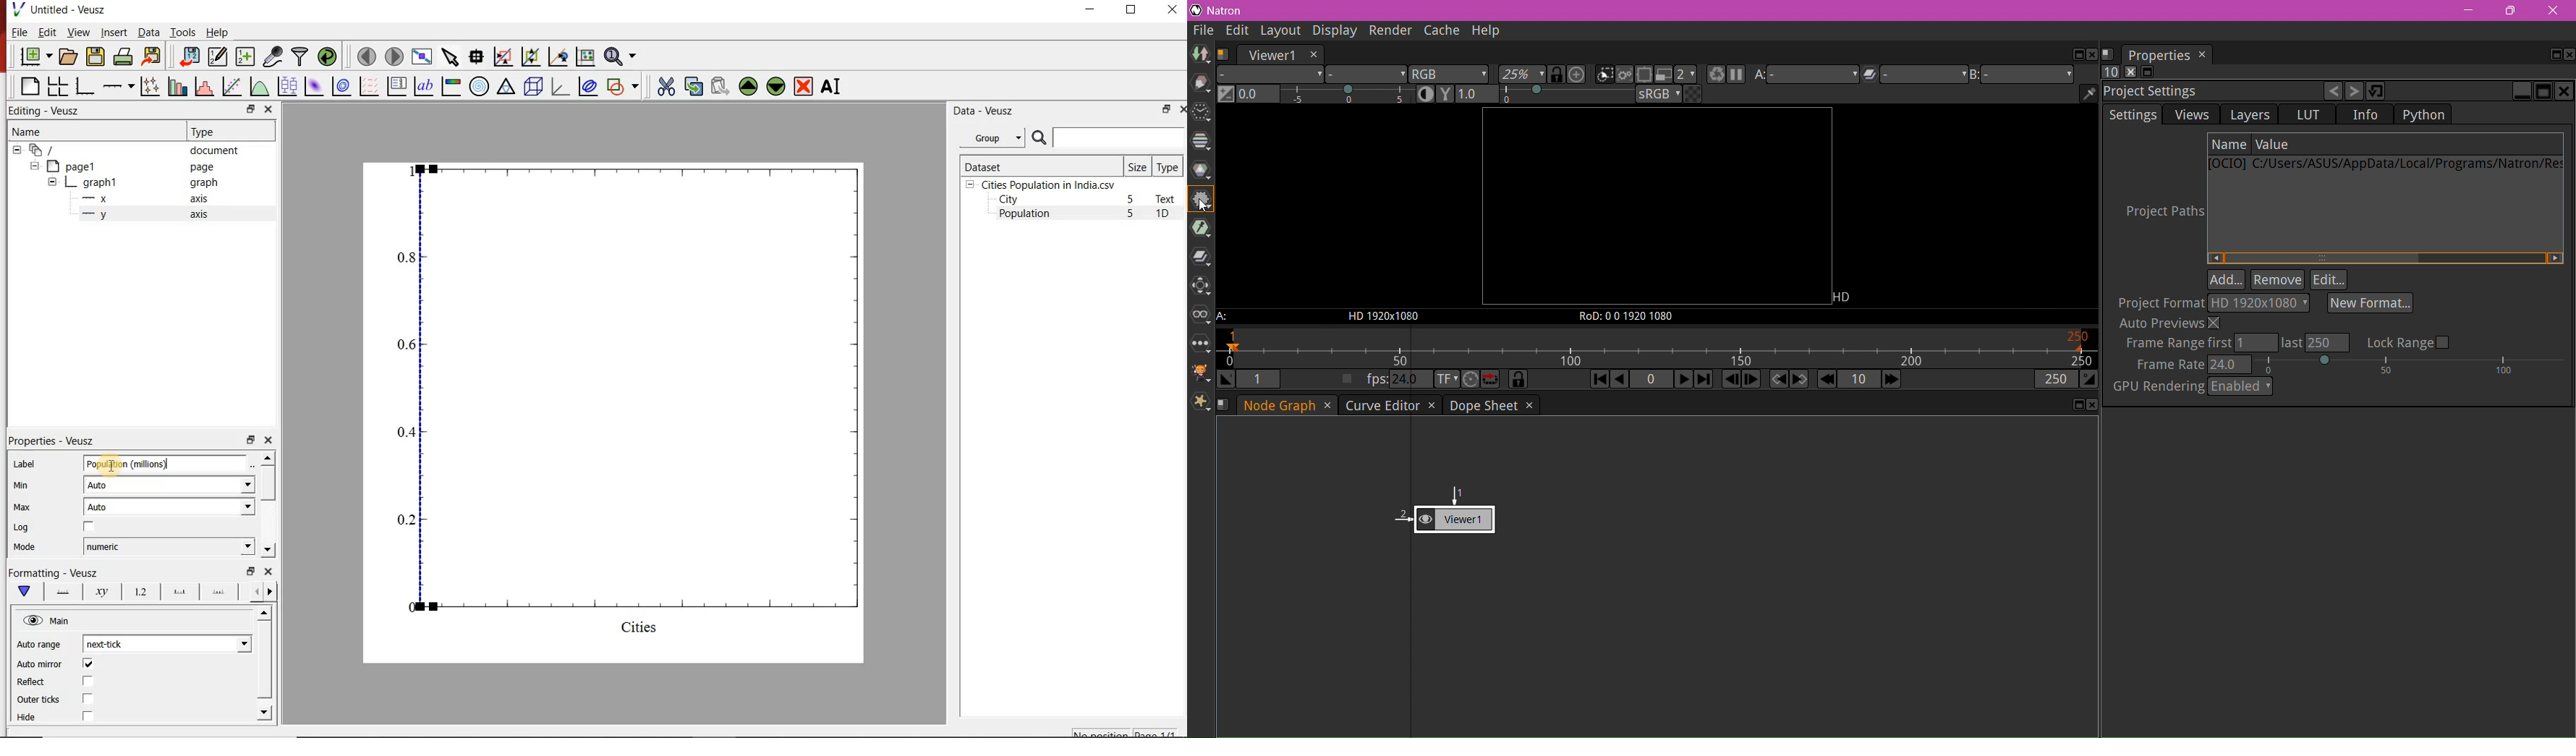 The width and height of the screenshot is (2576, 756). I want to click on next-tick, so click(166, 644).